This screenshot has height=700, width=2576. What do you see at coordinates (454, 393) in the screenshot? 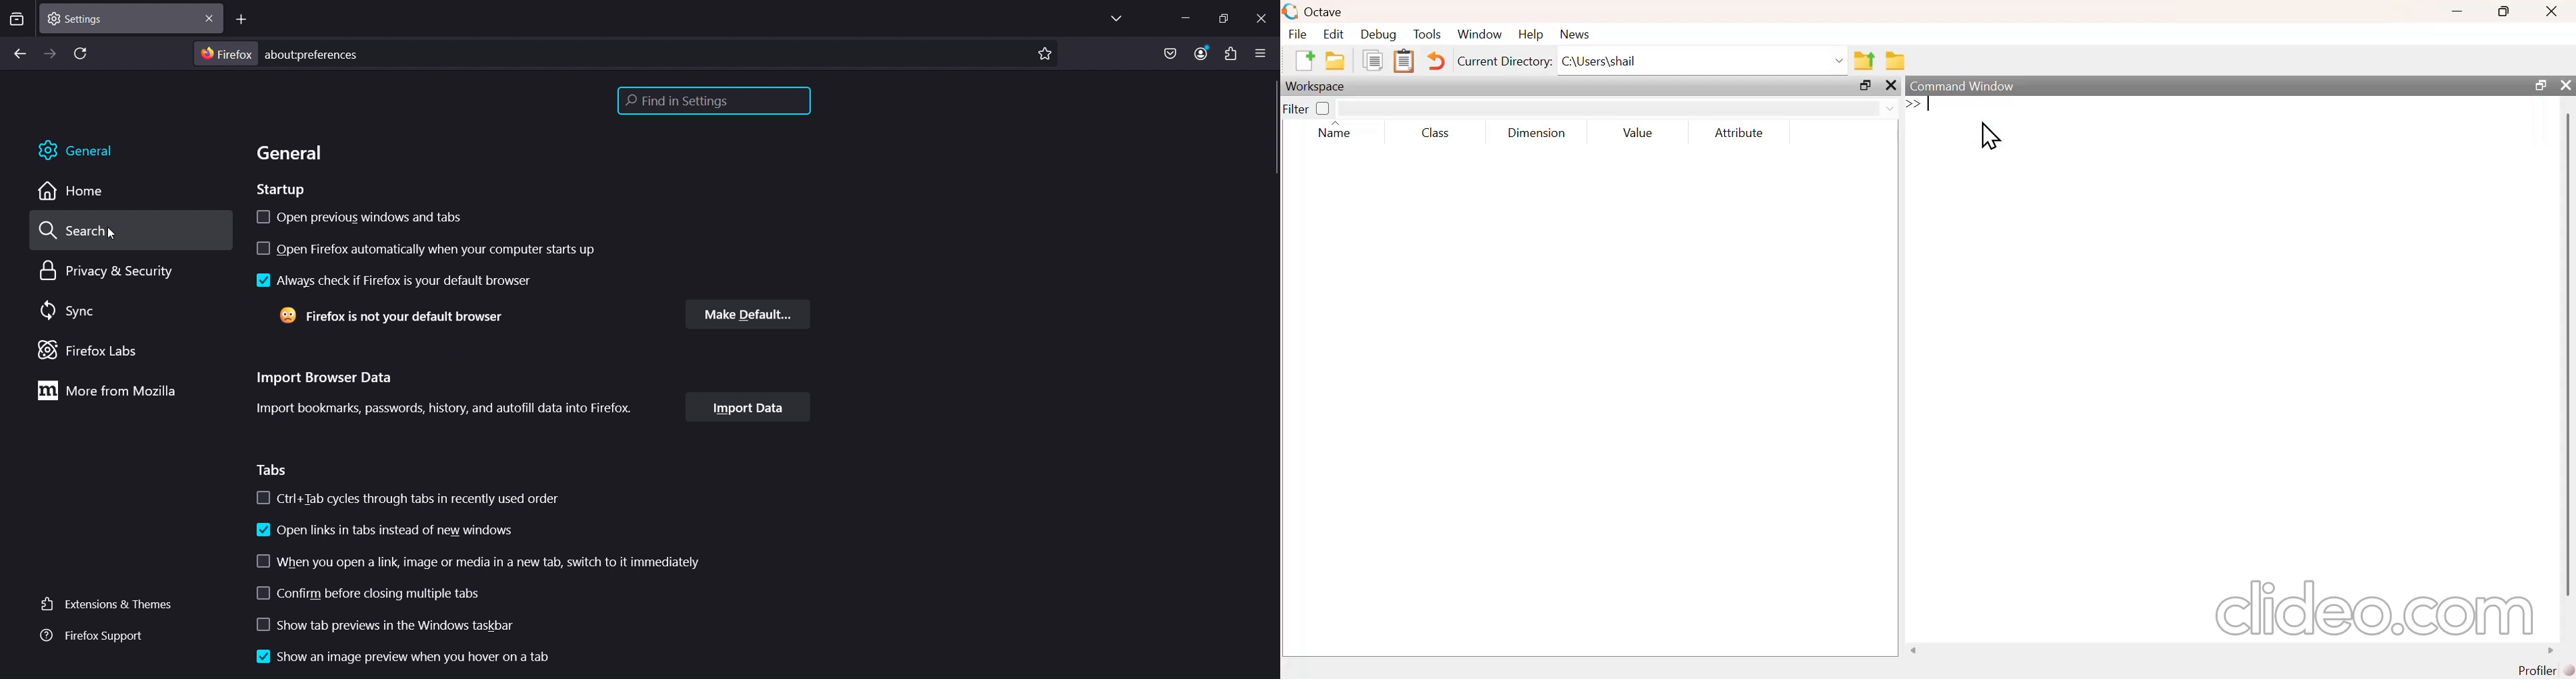
I see `import browser data` at bounding box center [454, 393].